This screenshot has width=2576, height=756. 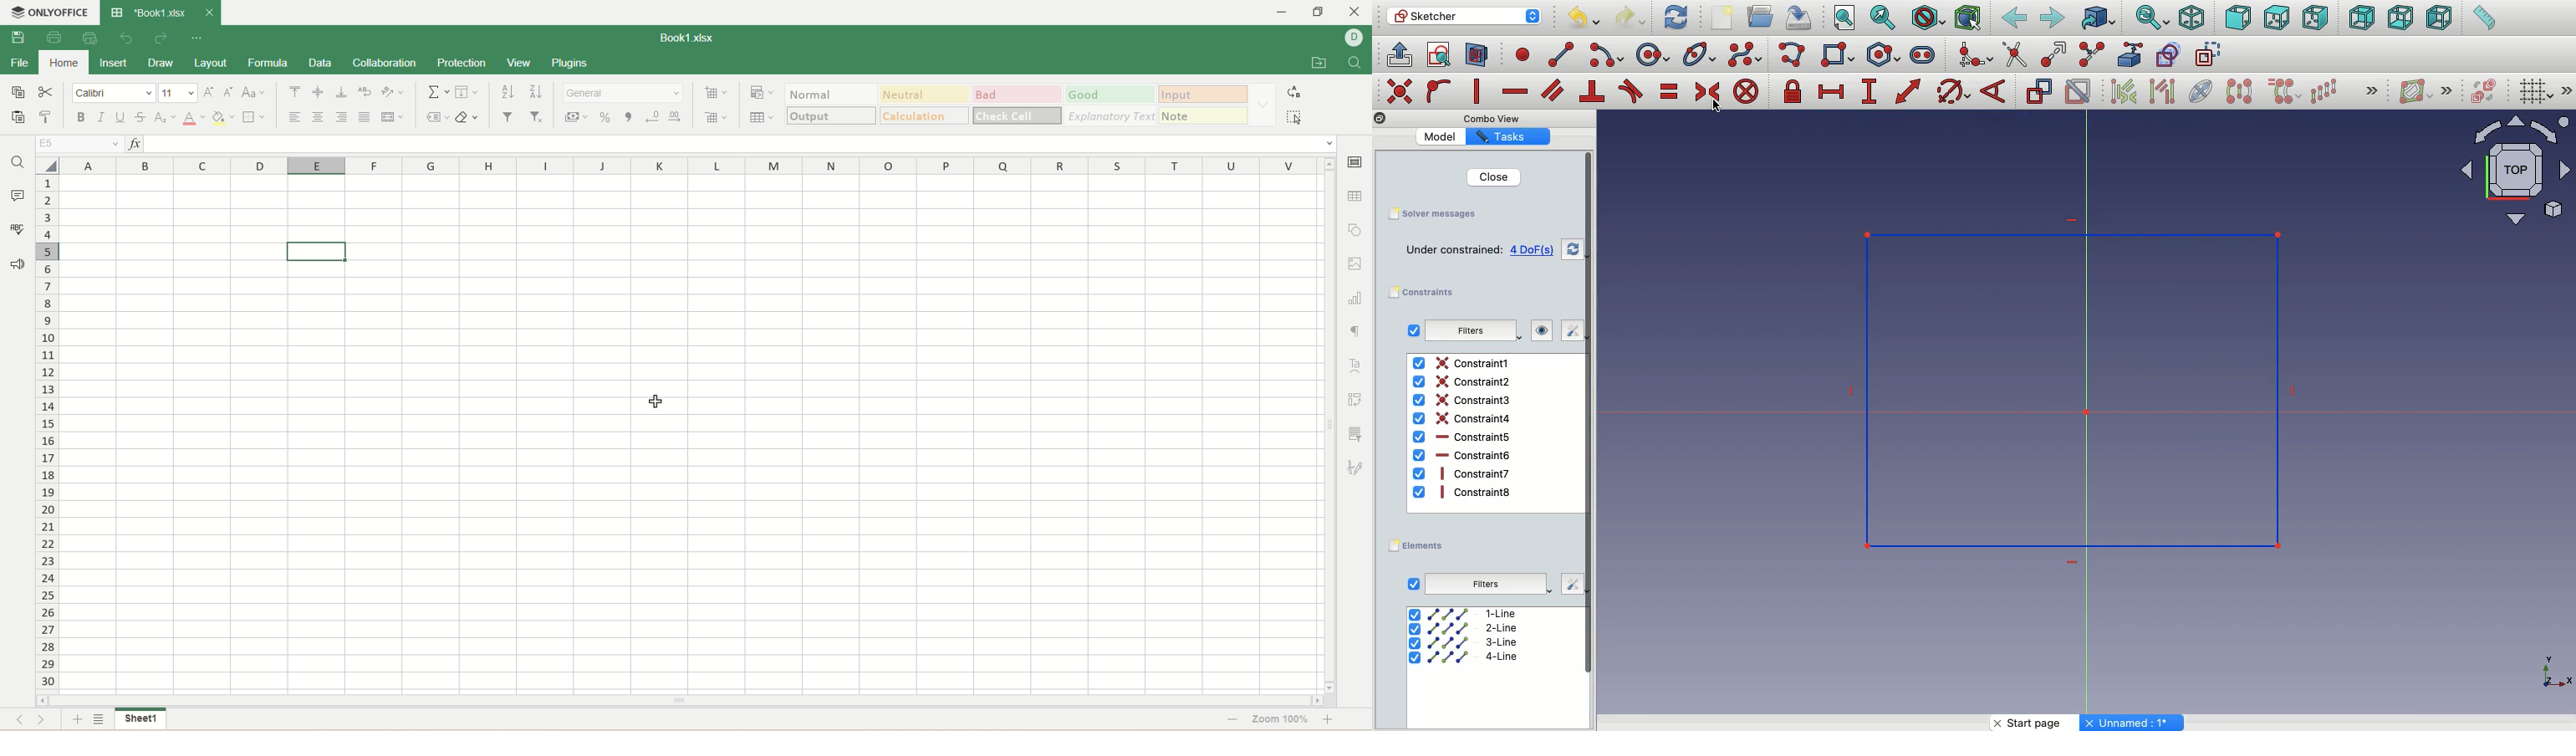 What do you see at coordinates (1315, 64) in the screenshot?
I see `open file location` at bounding box center [1315, 64].